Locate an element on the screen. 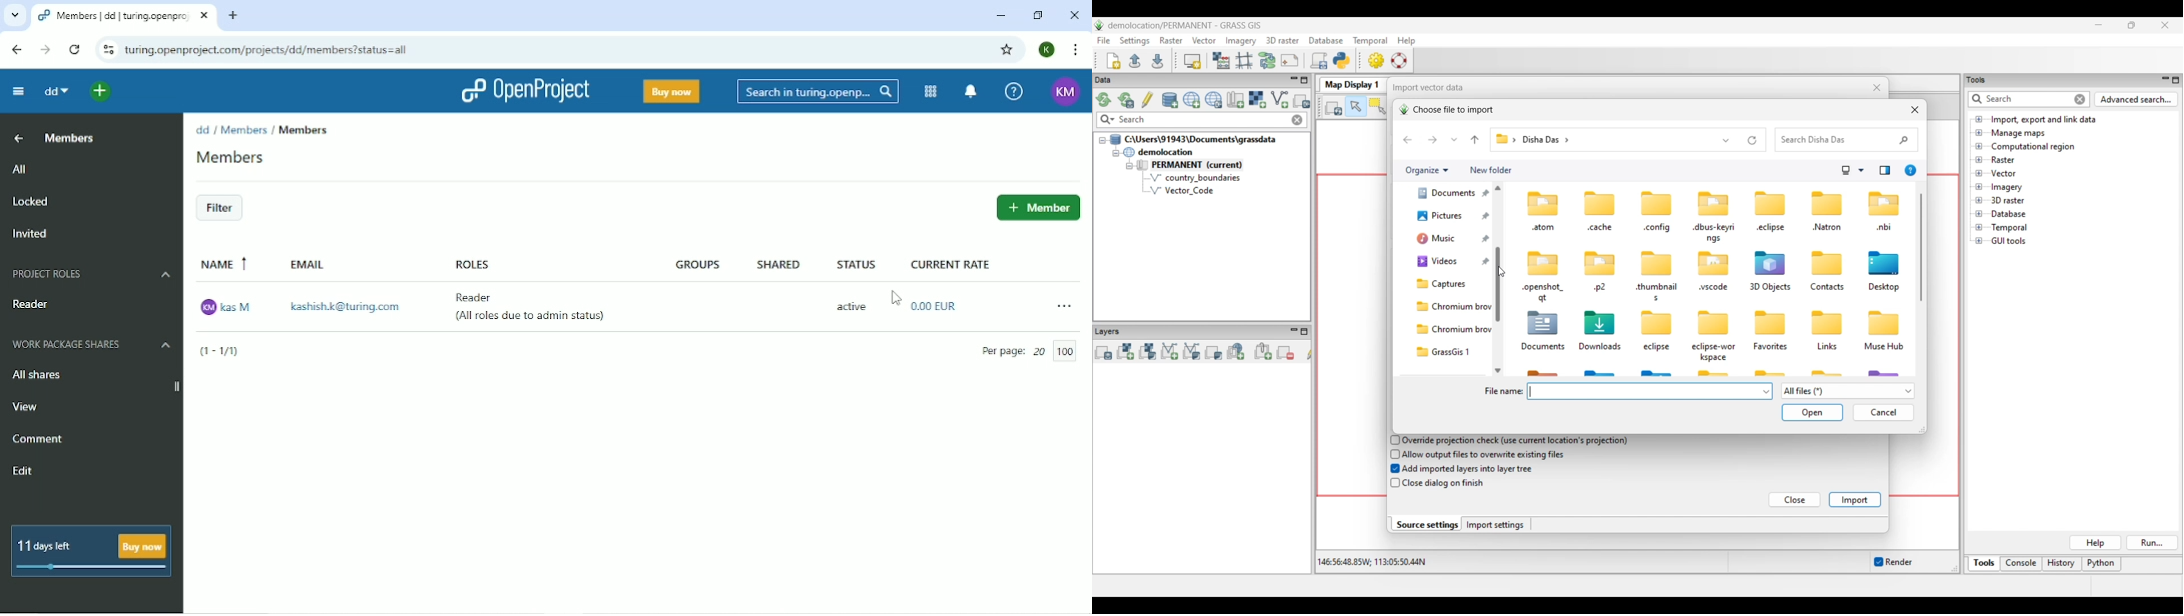  Locked is located at coordinates (31, 202).